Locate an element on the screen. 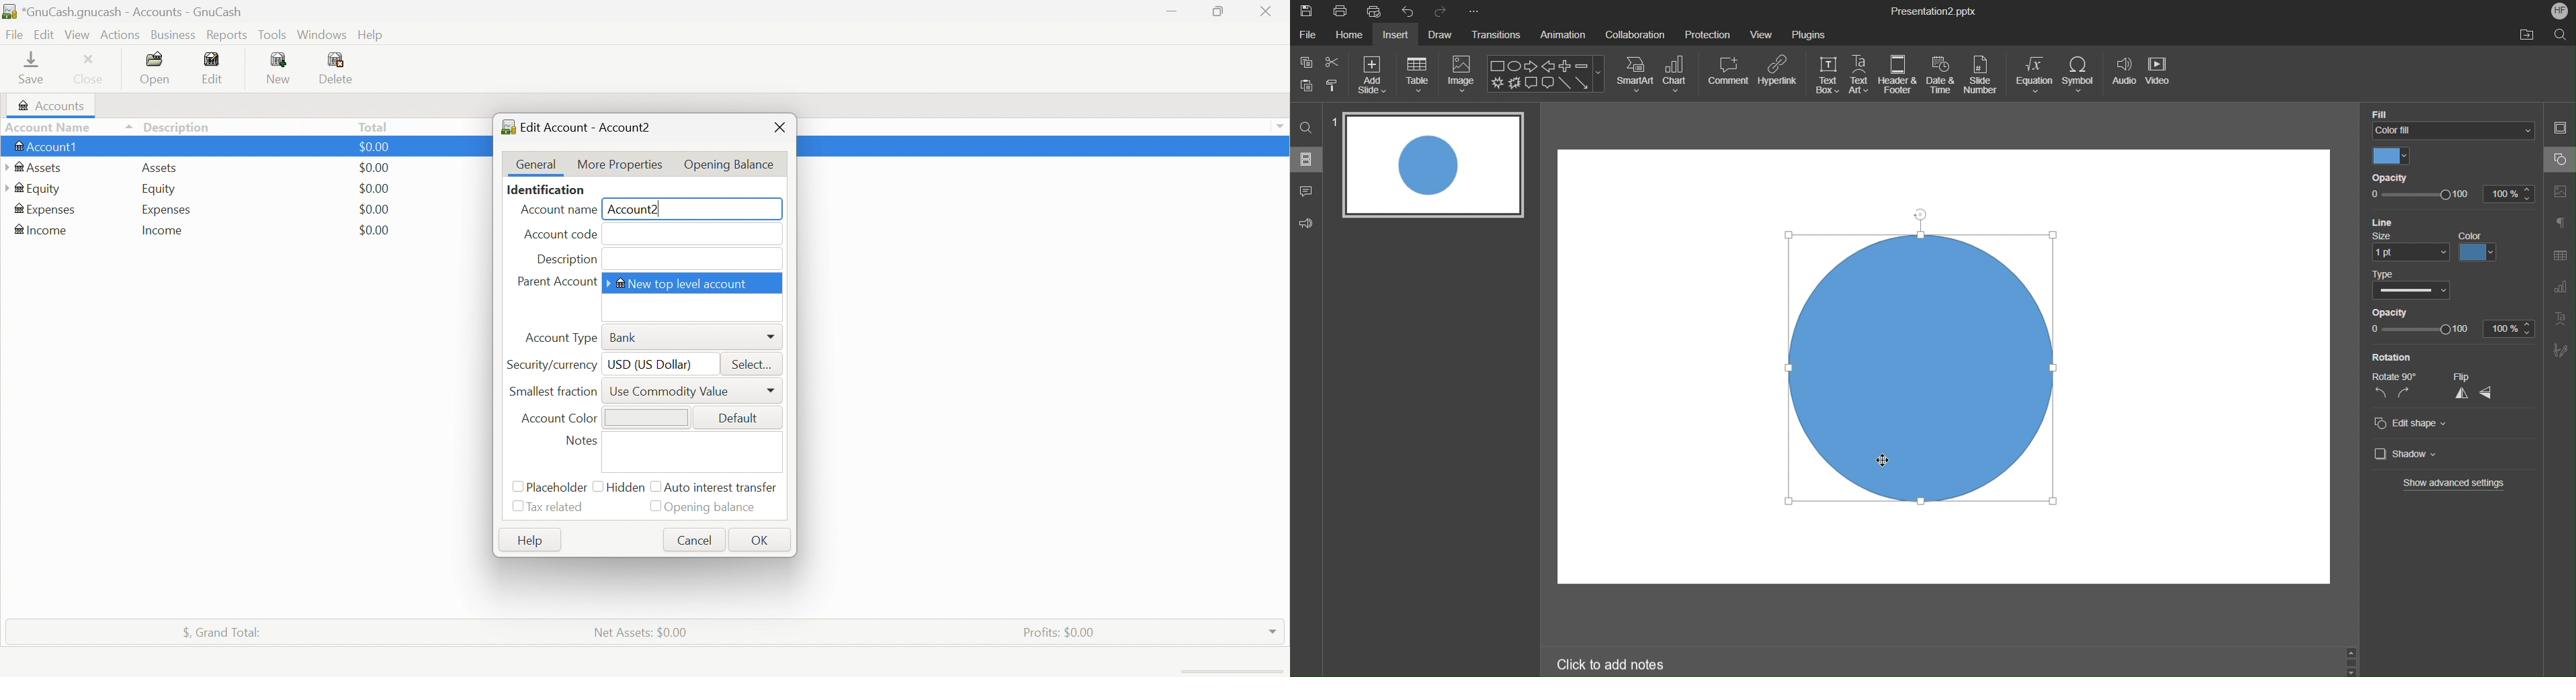 The height and width of the screenshot is (700, 2576). Plugins is located at coordinates (1809, 32).